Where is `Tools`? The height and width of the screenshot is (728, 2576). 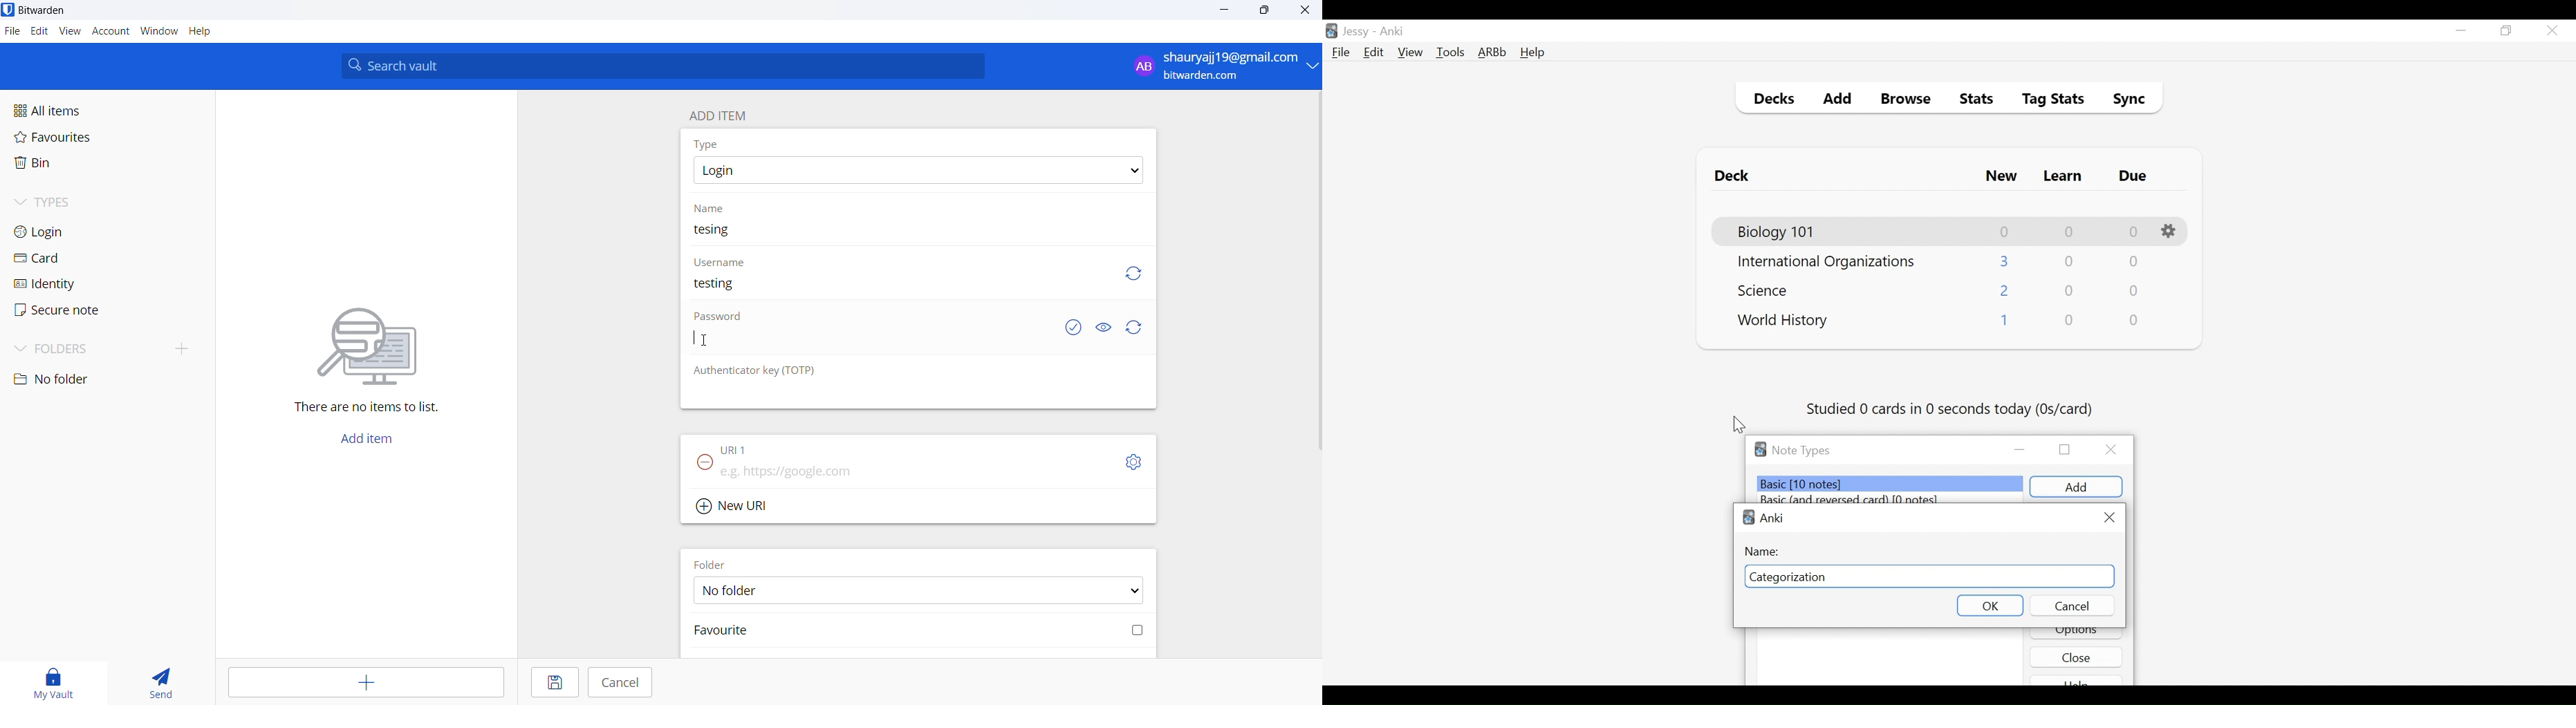 Tools is located at coordinates (1450, 52).